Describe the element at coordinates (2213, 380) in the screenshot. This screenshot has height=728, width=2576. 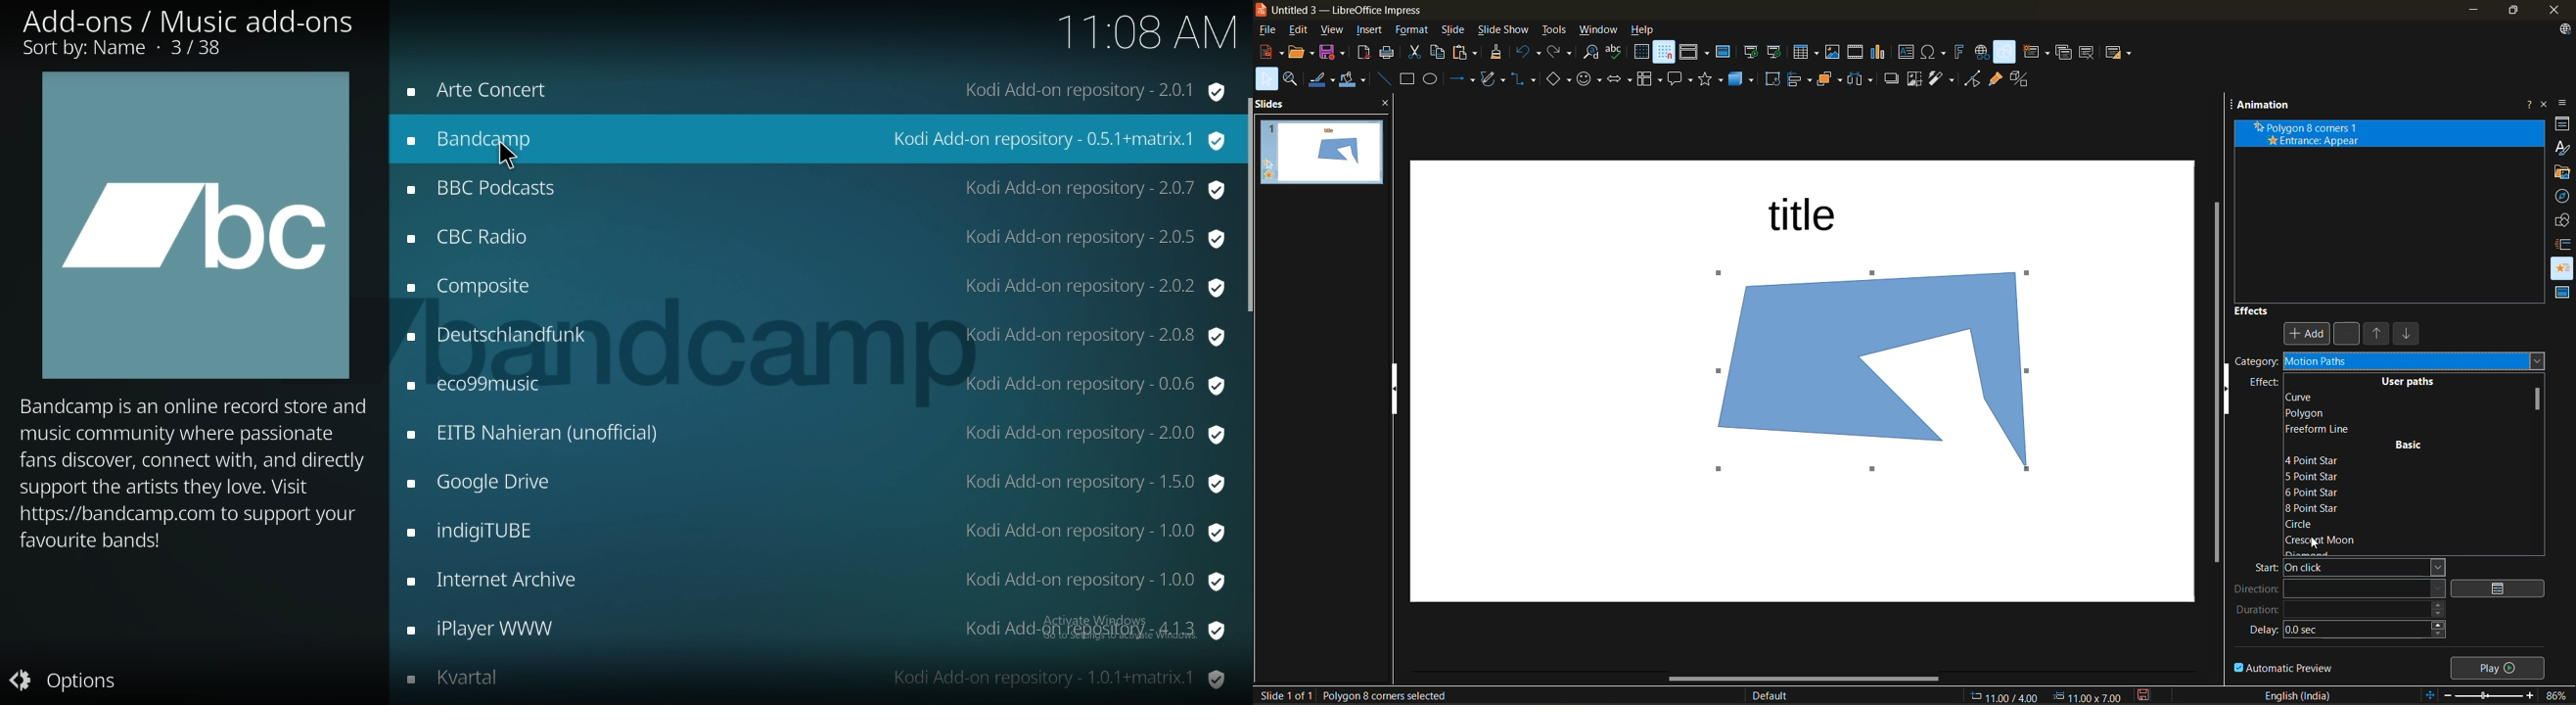
I see `vertical scroll bar` at that location.